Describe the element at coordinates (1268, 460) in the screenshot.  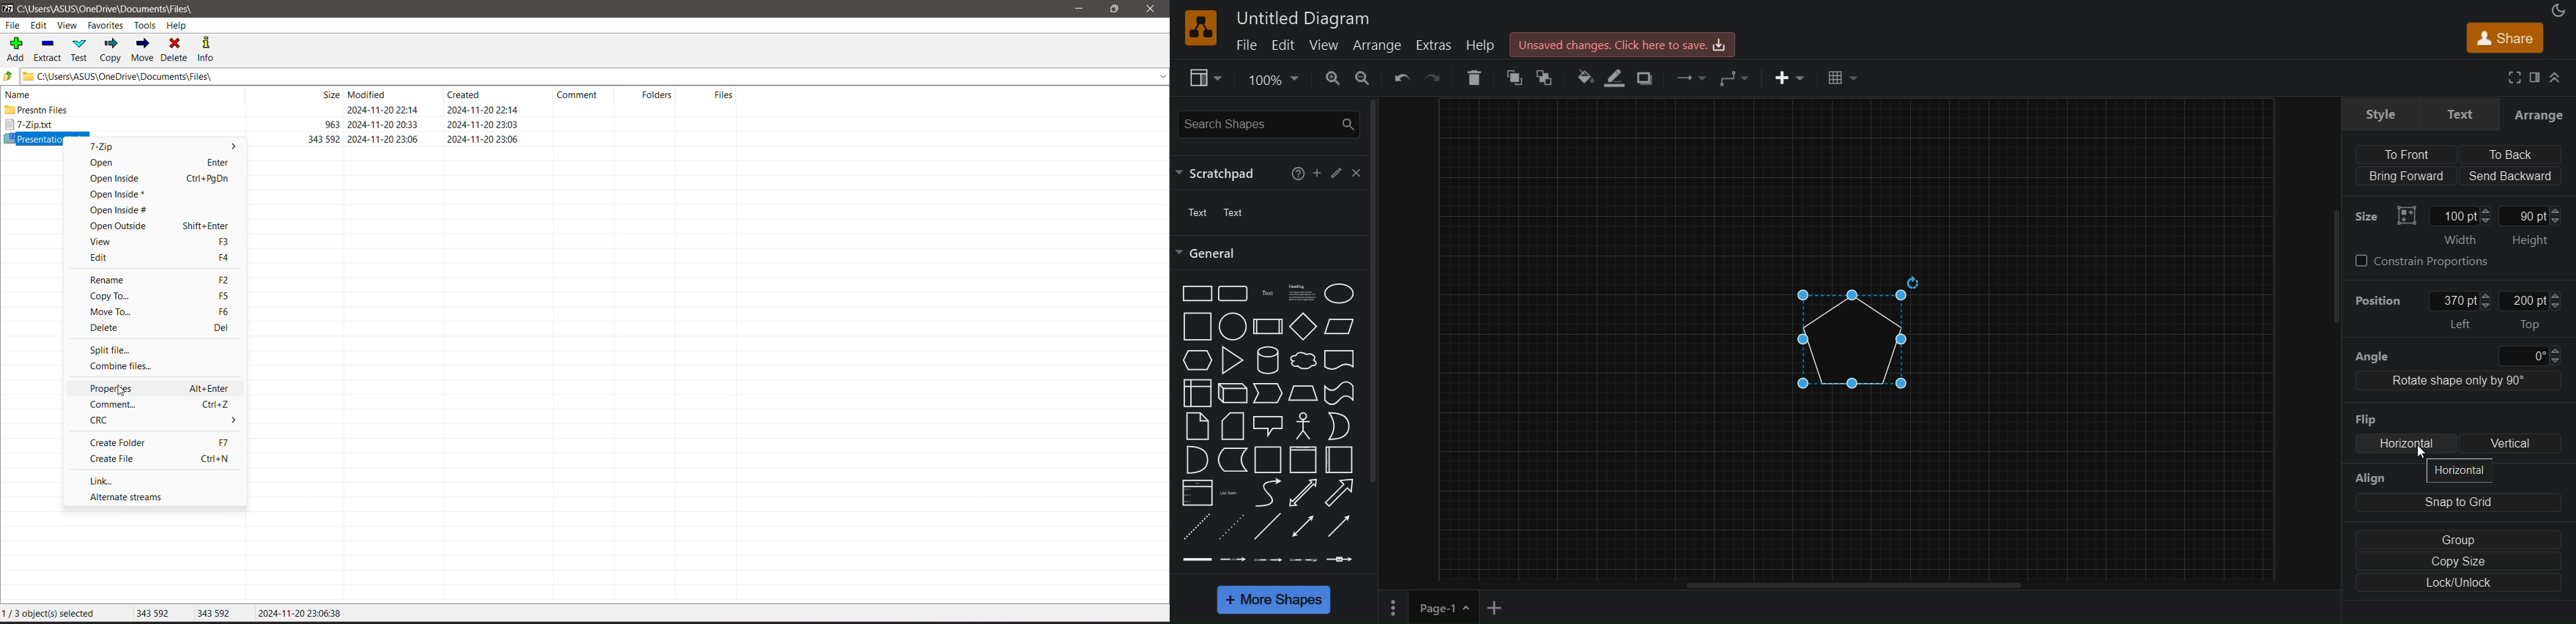
I see `Container` at that location.